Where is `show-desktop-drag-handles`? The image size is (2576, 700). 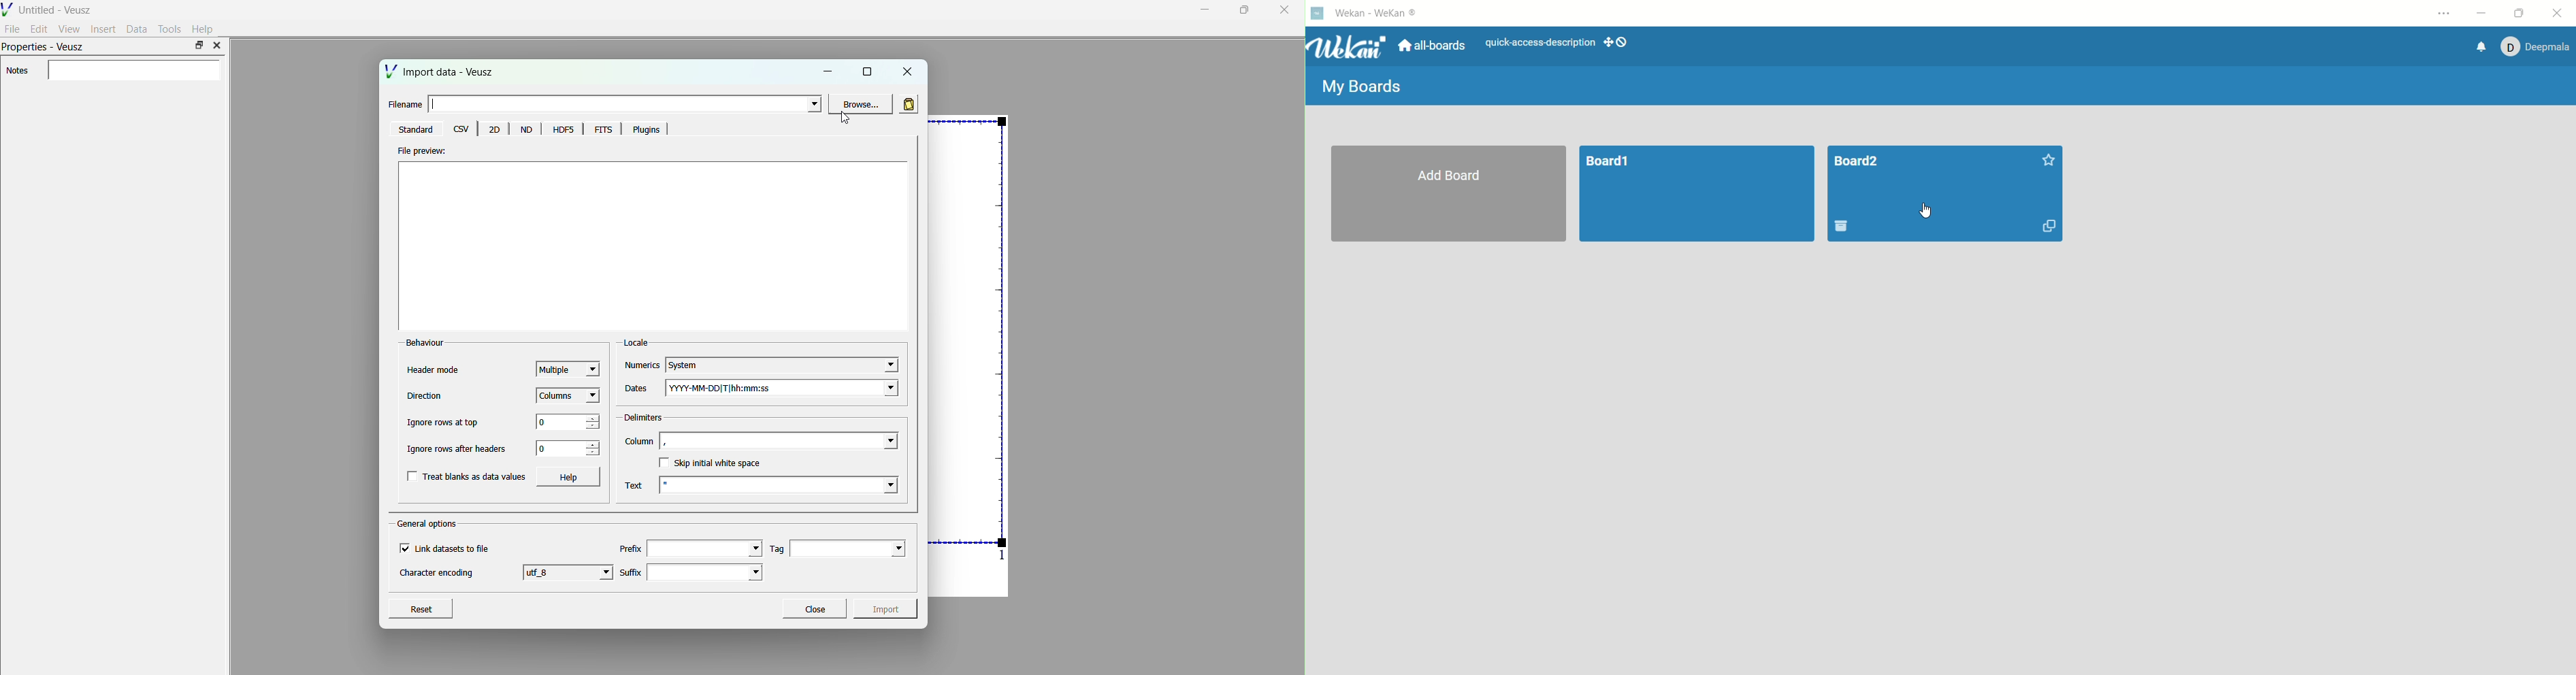
show-desktop-drag-handles is located at coordinates (1621, 44).